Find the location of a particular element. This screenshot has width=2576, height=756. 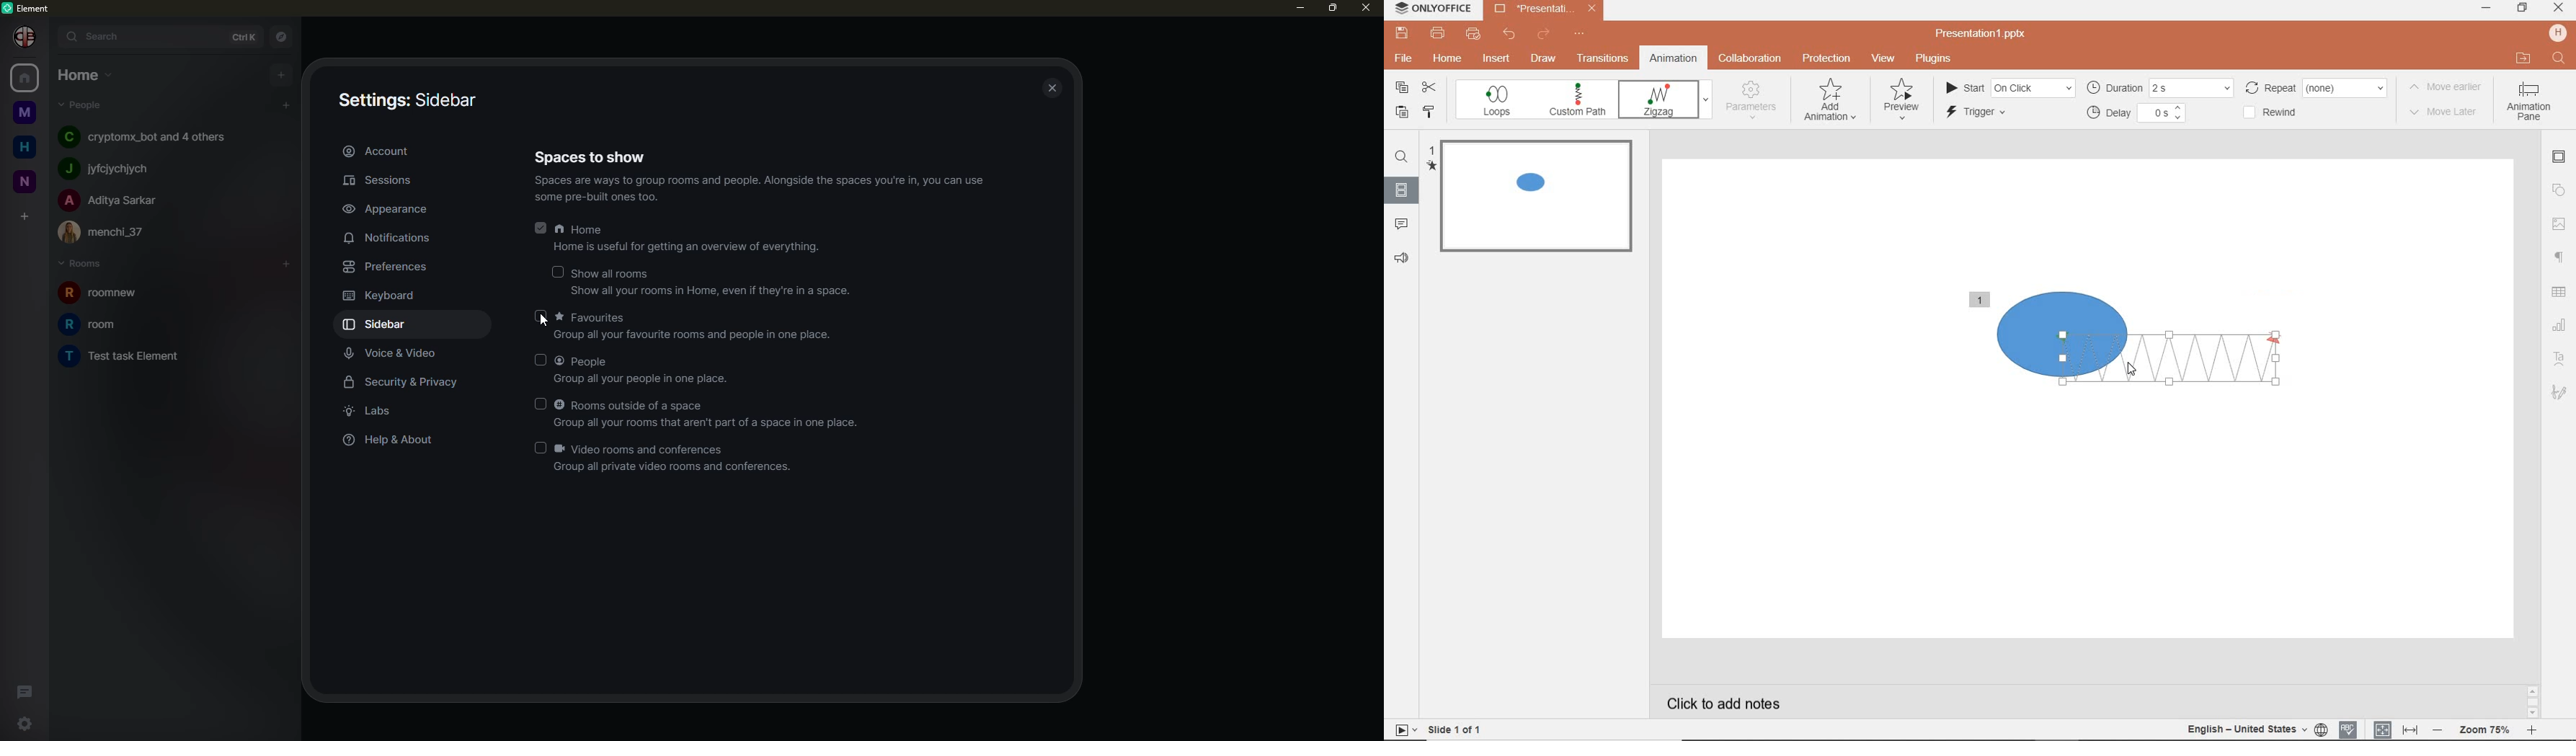

ctrl K is located at coordinates (239, 36).